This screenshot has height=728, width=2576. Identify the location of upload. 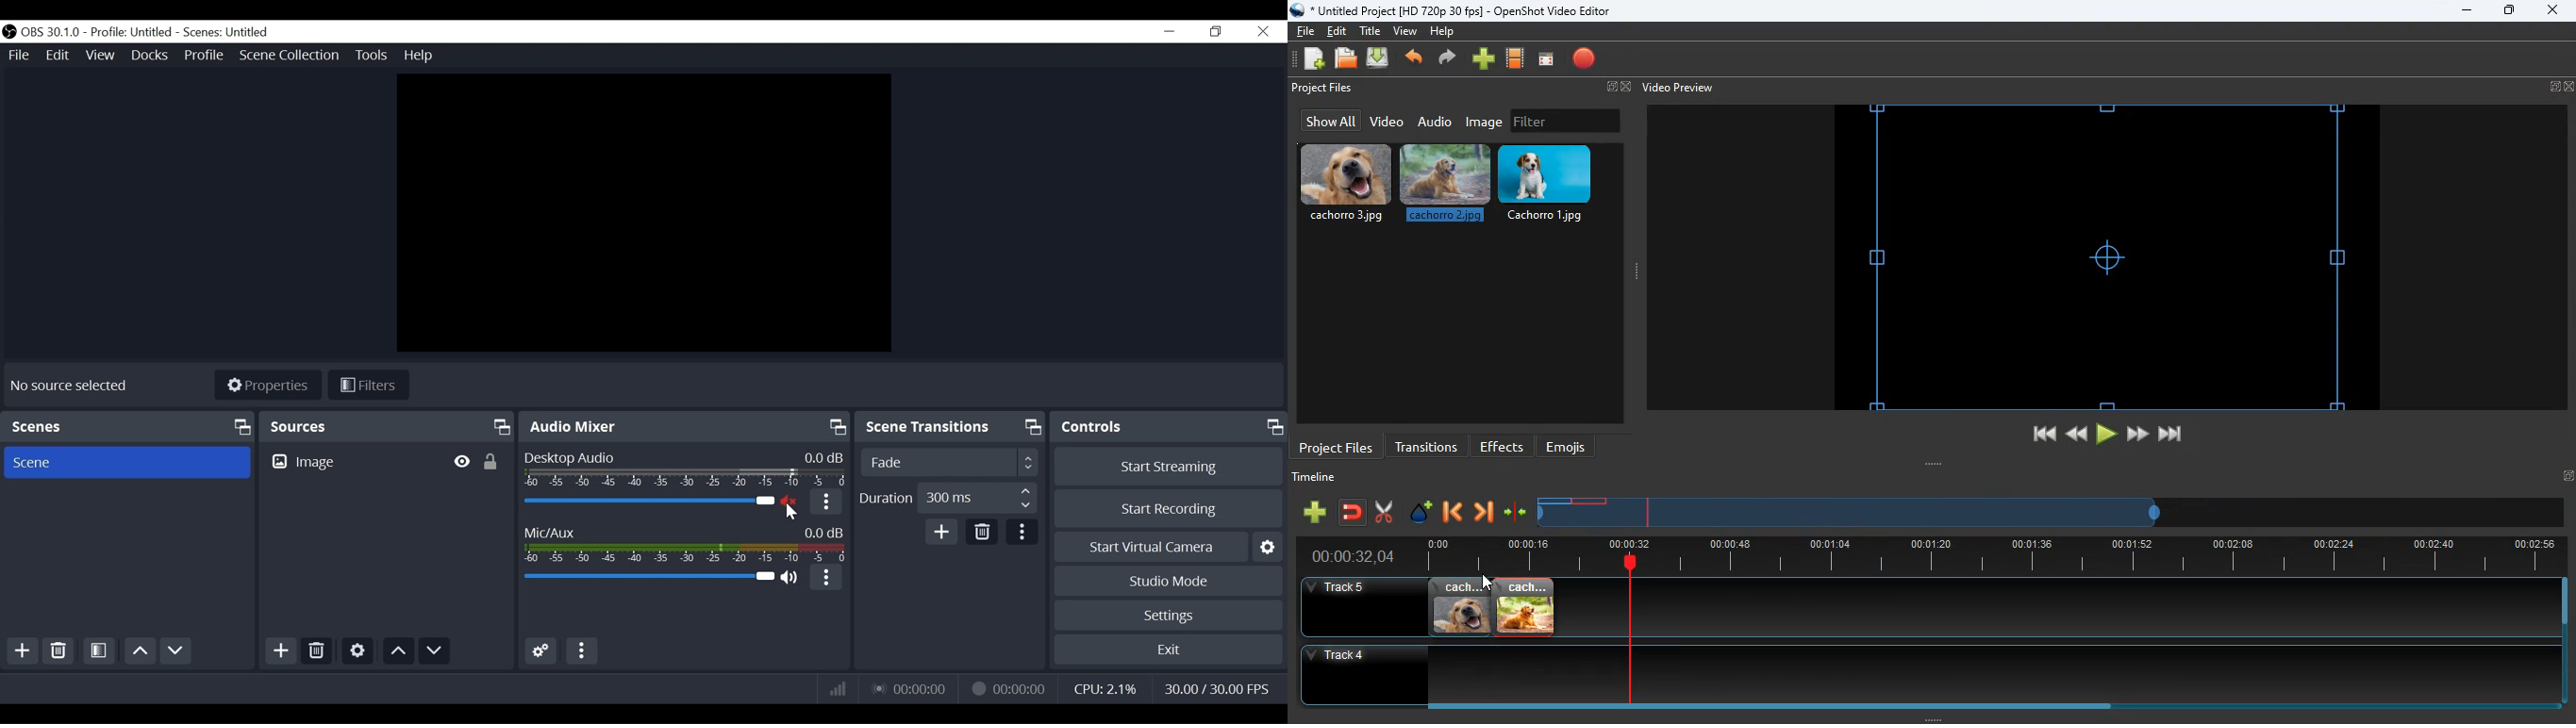
(1380, 59).